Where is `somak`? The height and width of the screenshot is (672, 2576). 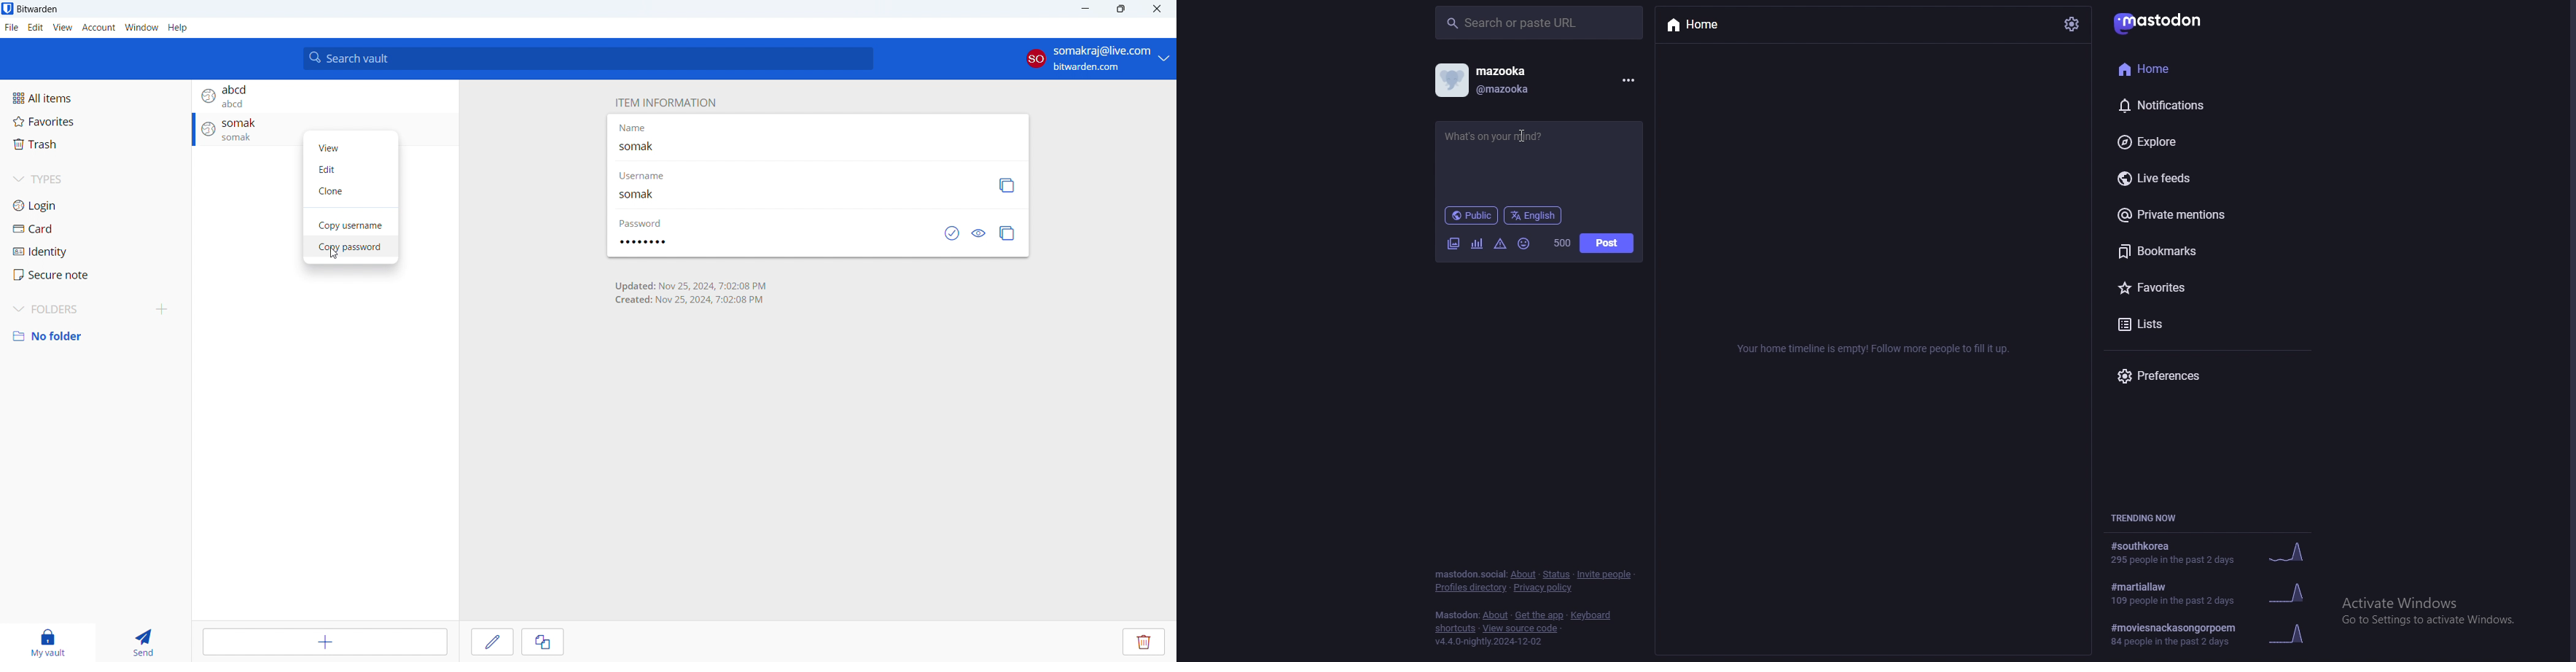 somak is located at coordinates (642, 149).